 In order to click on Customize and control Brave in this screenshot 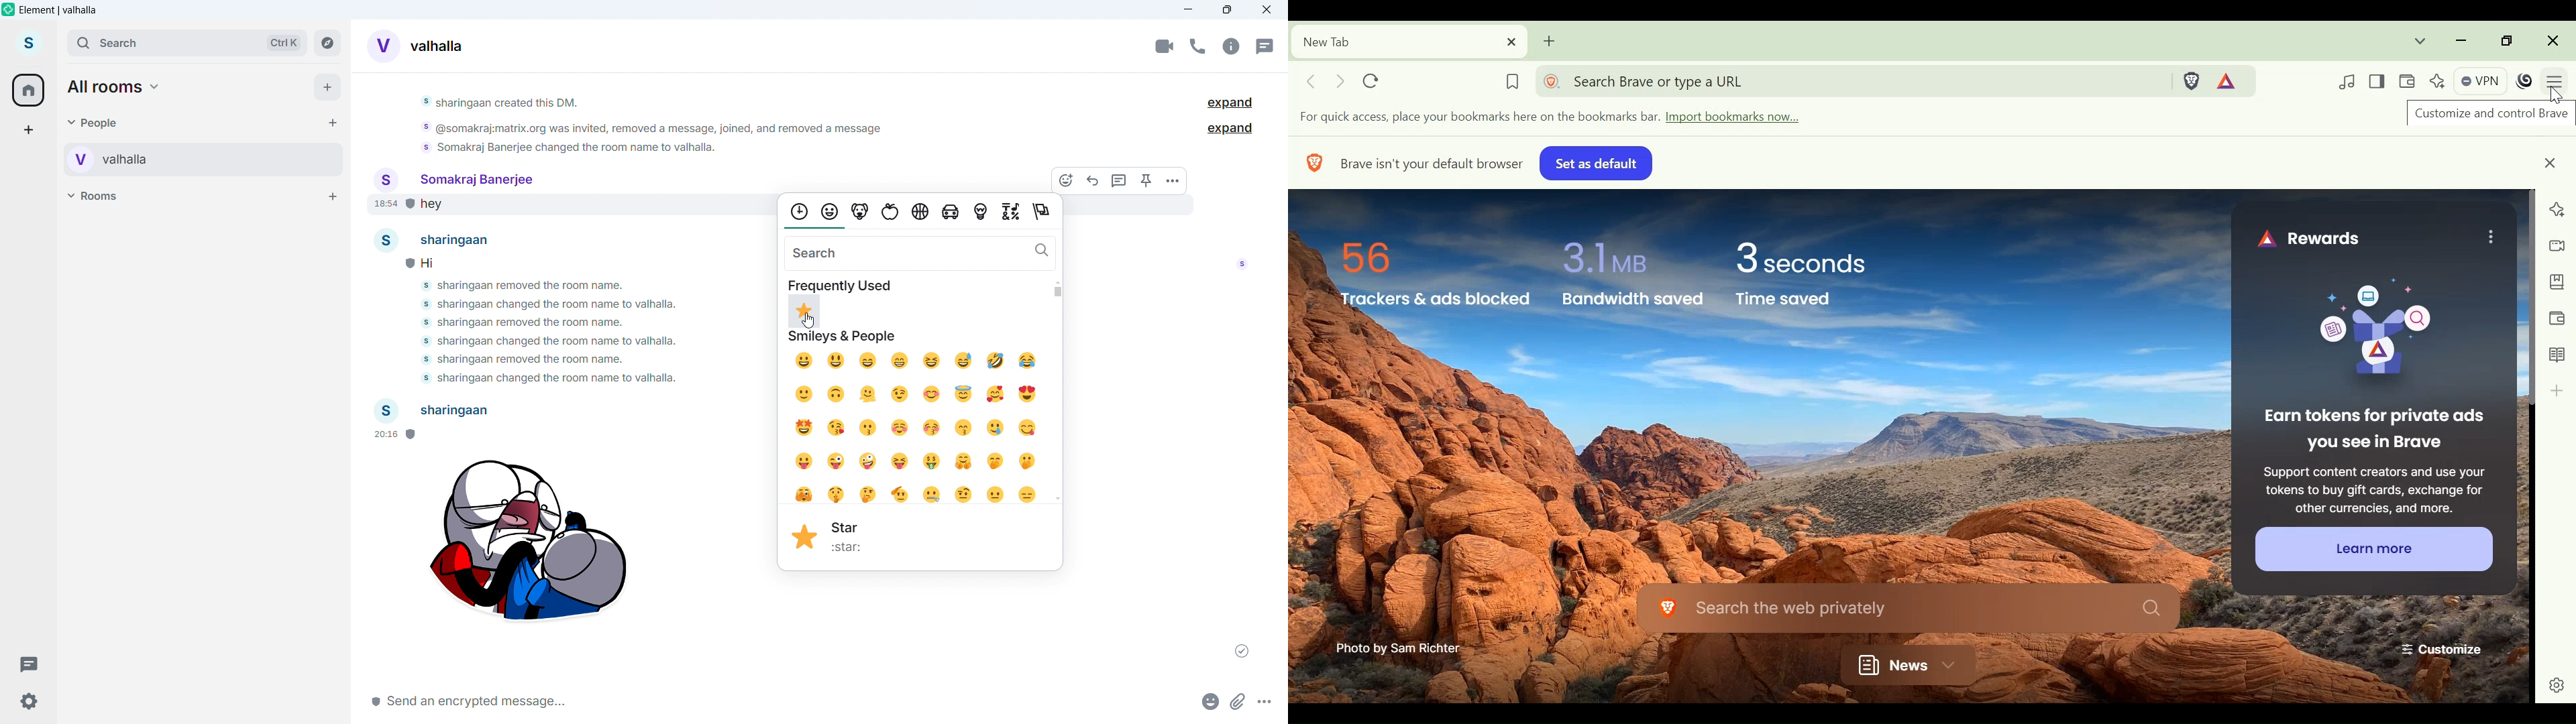, I will do `click(2557, 79)`.